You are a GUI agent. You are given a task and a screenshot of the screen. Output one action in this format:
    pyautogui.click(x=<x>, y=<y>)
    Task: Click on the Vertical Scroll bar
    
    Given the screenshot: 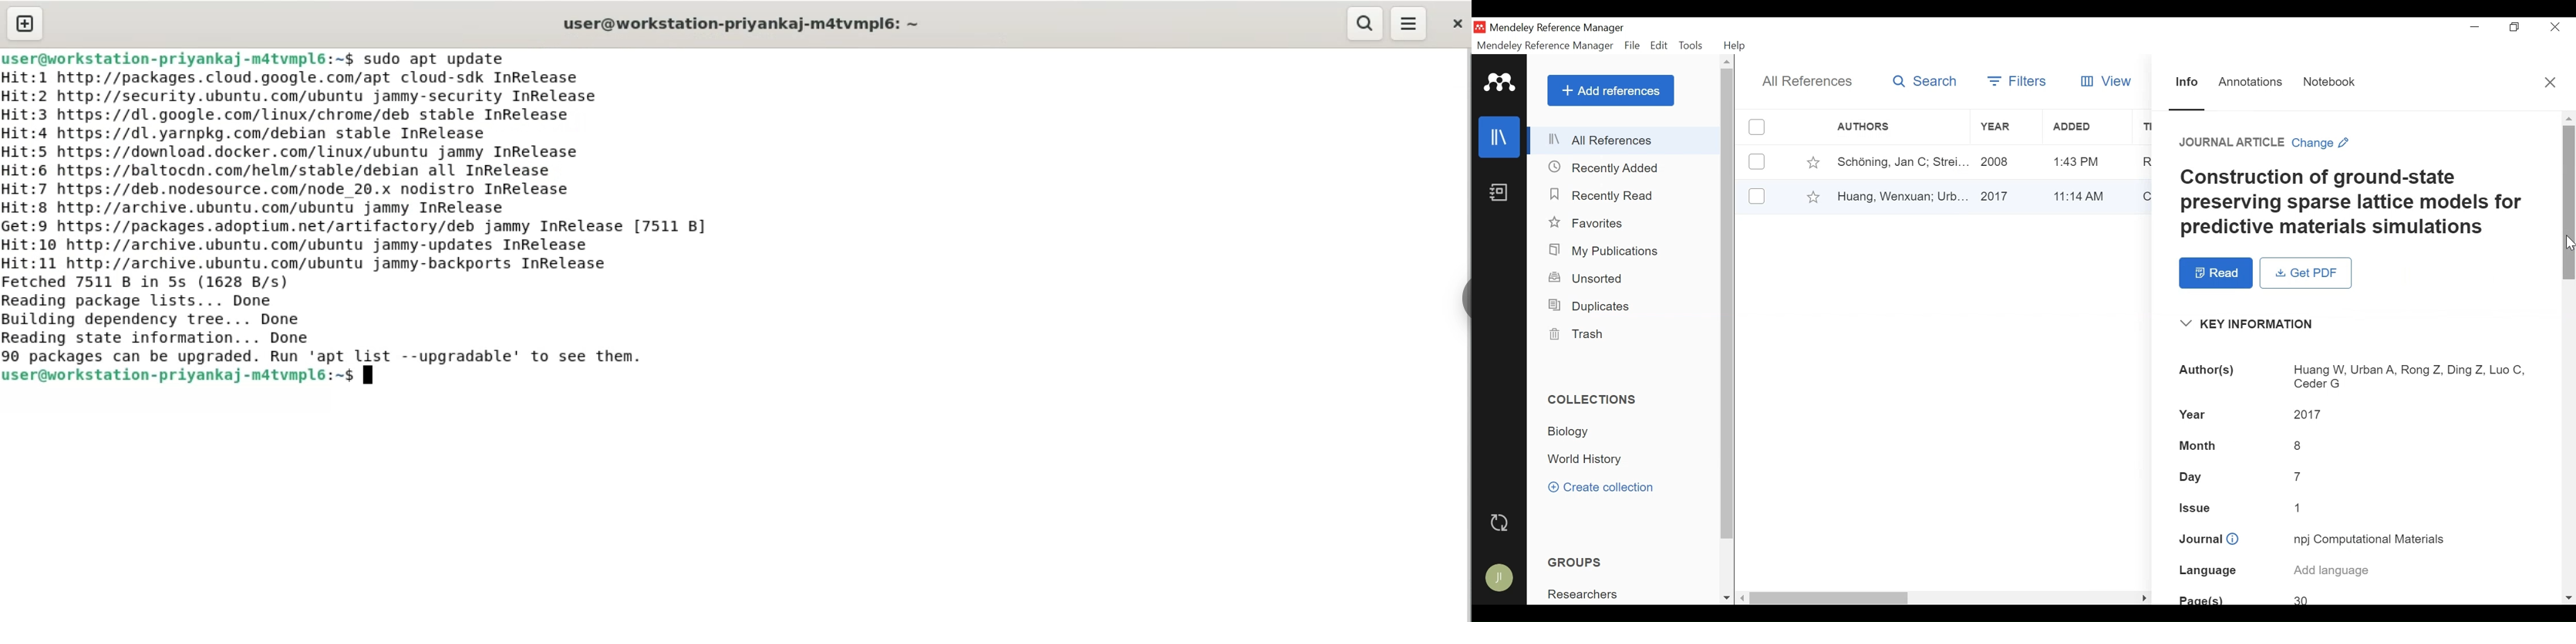 What is the action you would take?
    pyautogui.click(x=1831, y=599)
    